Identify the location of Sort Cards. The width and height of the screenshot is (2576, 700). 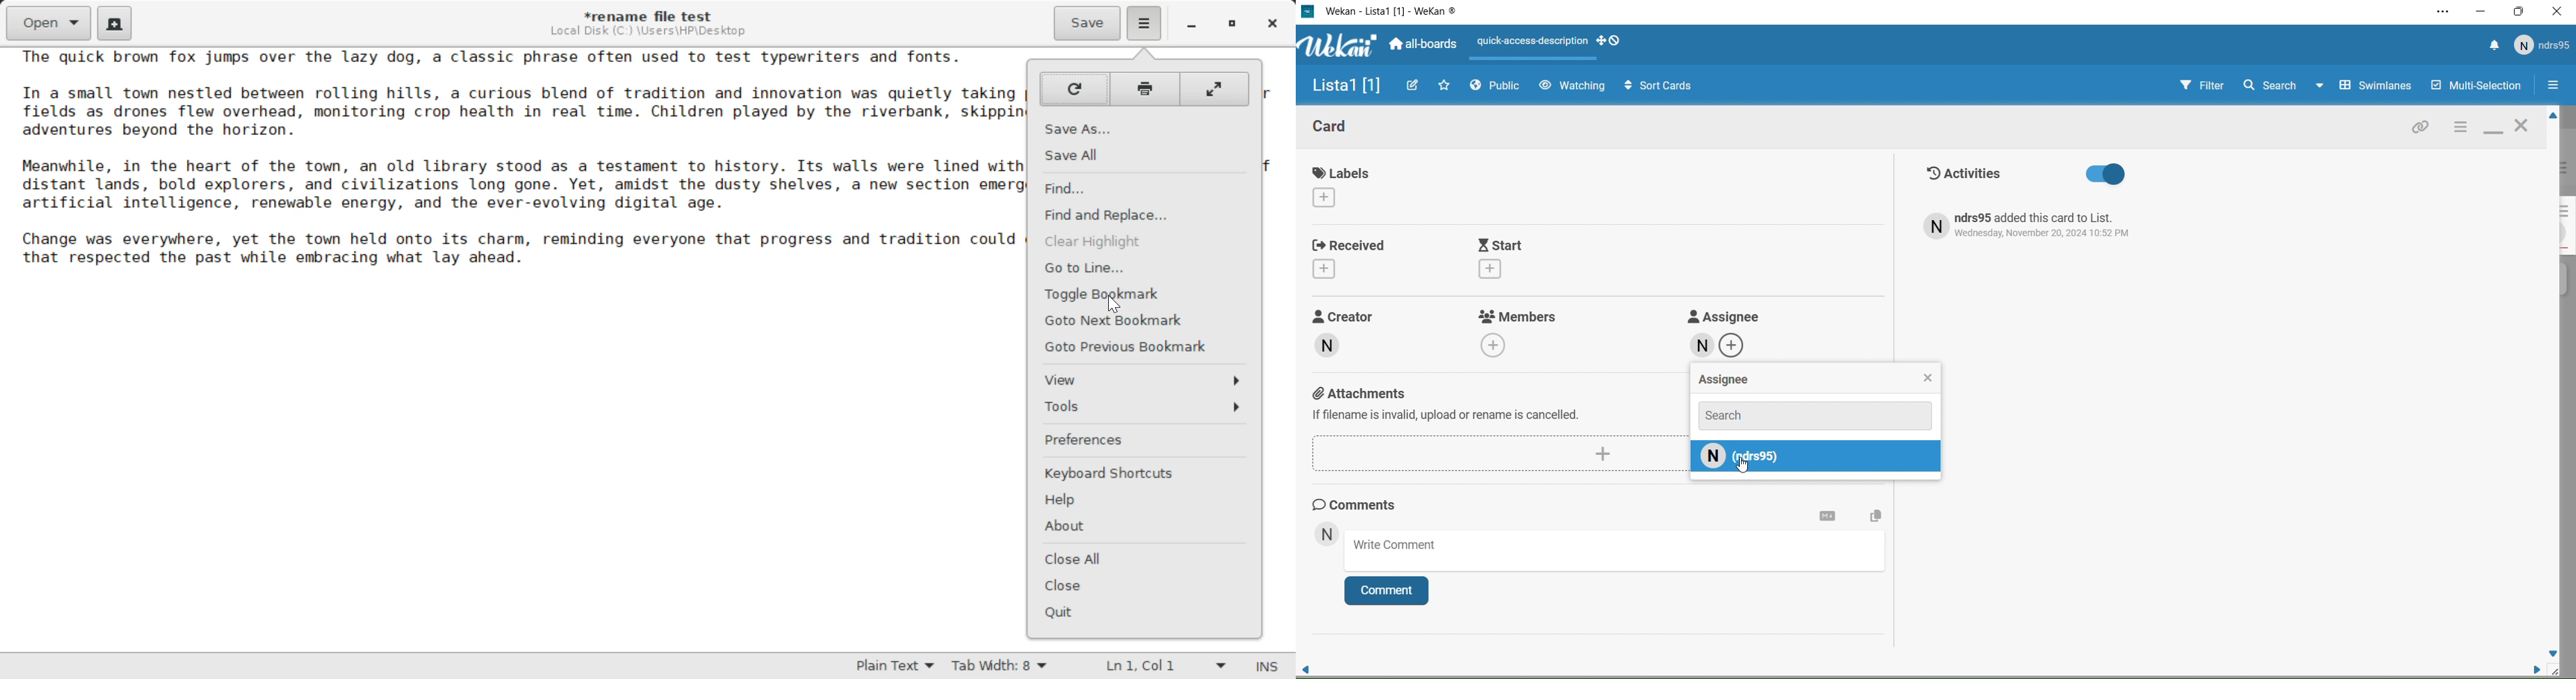
(1652, 85).